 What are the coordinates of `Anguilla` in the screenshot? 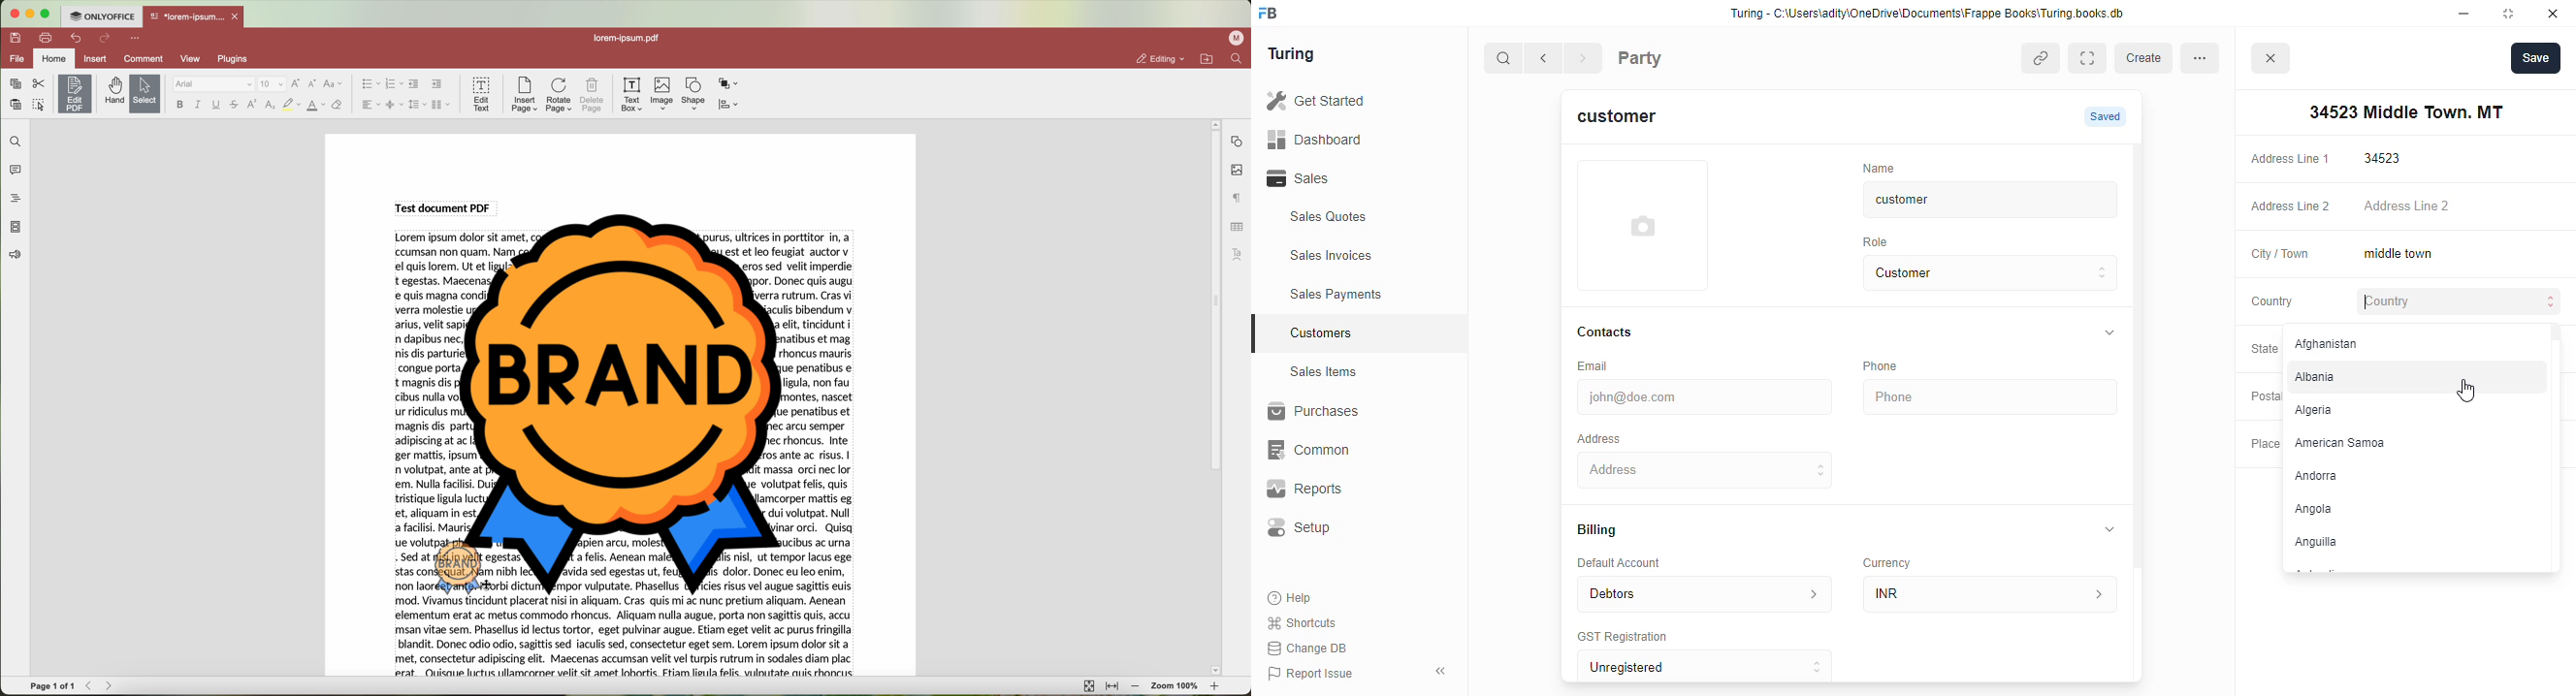 It's located at (2406, 542).